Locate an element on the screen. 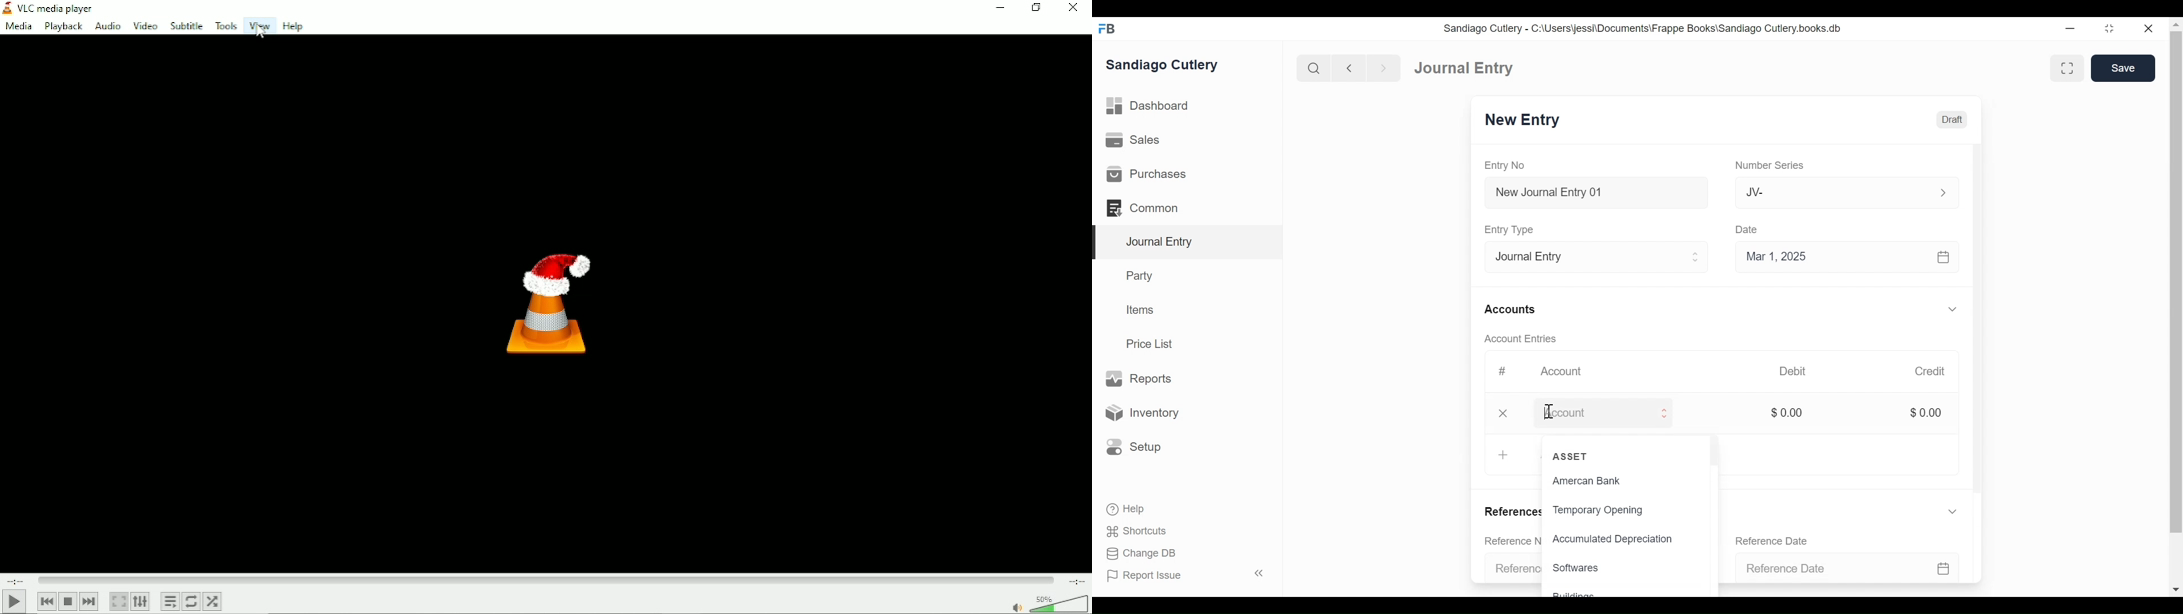 This screenshot has height=616, width=2184. Entry Type is located at coordinates (1516, 229).